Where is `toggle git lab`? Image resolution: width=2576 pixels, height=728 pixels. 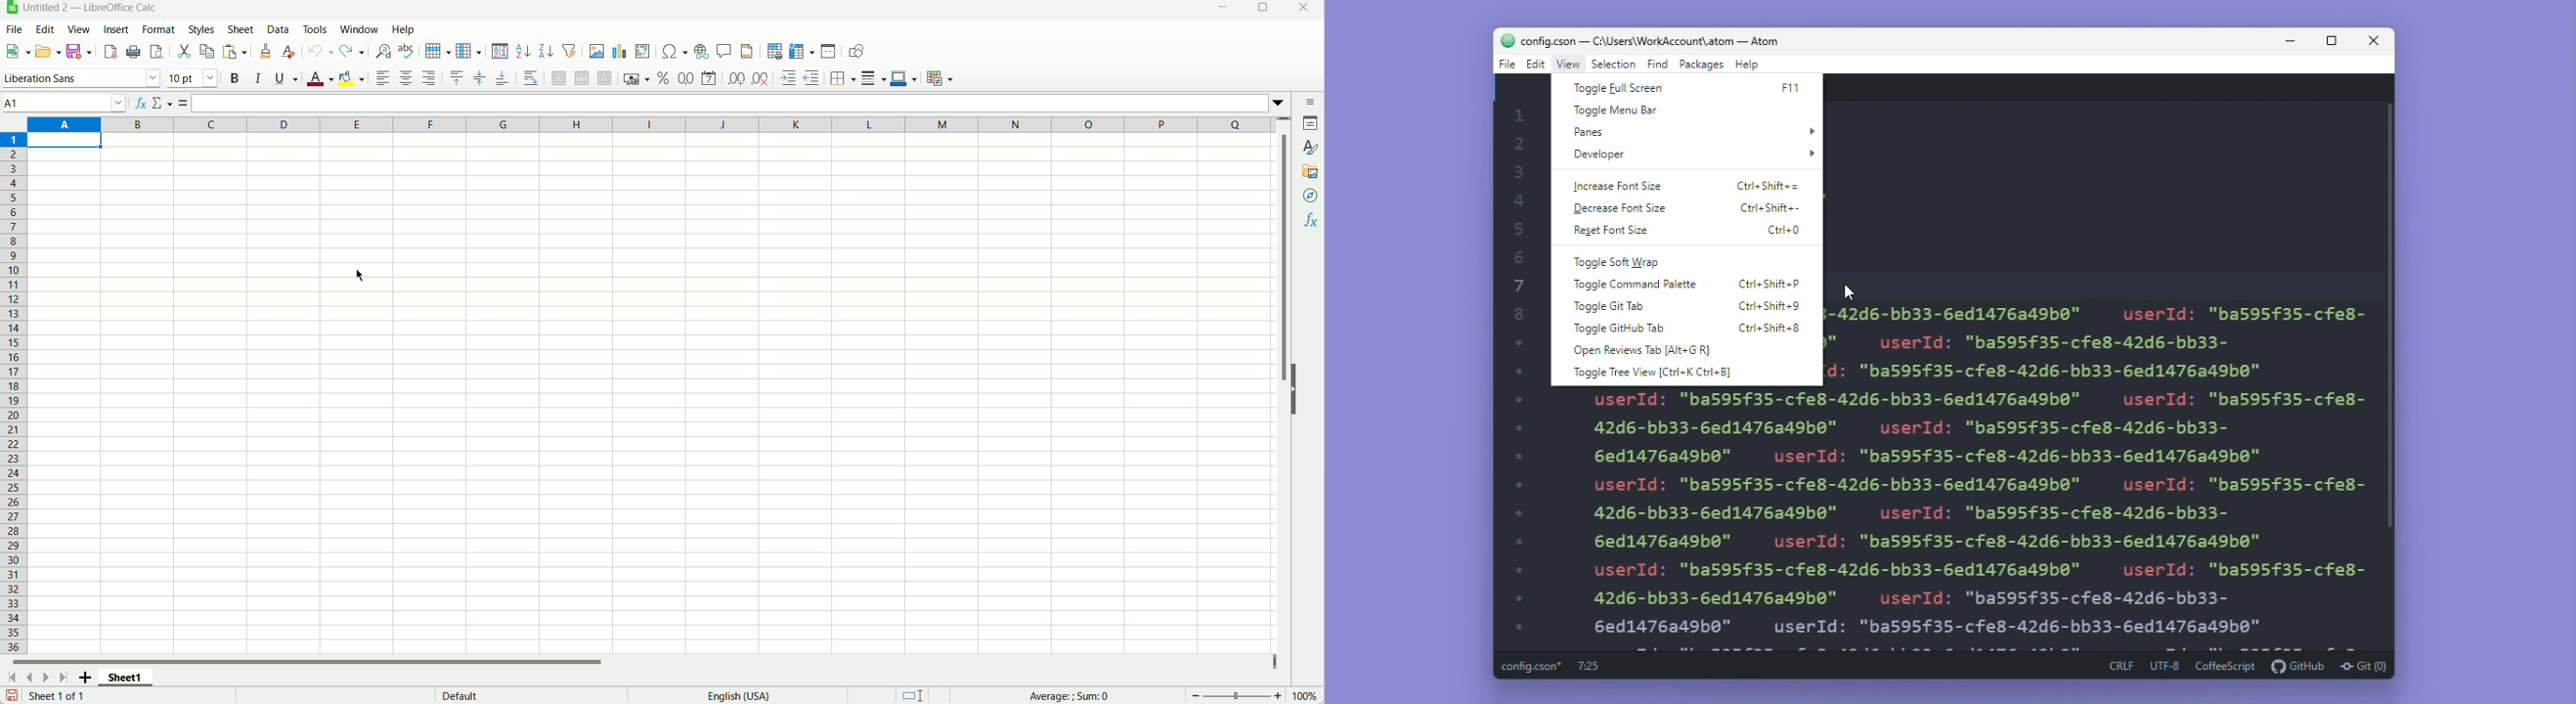
toggle git lab is located at coordinates (1607, 306).